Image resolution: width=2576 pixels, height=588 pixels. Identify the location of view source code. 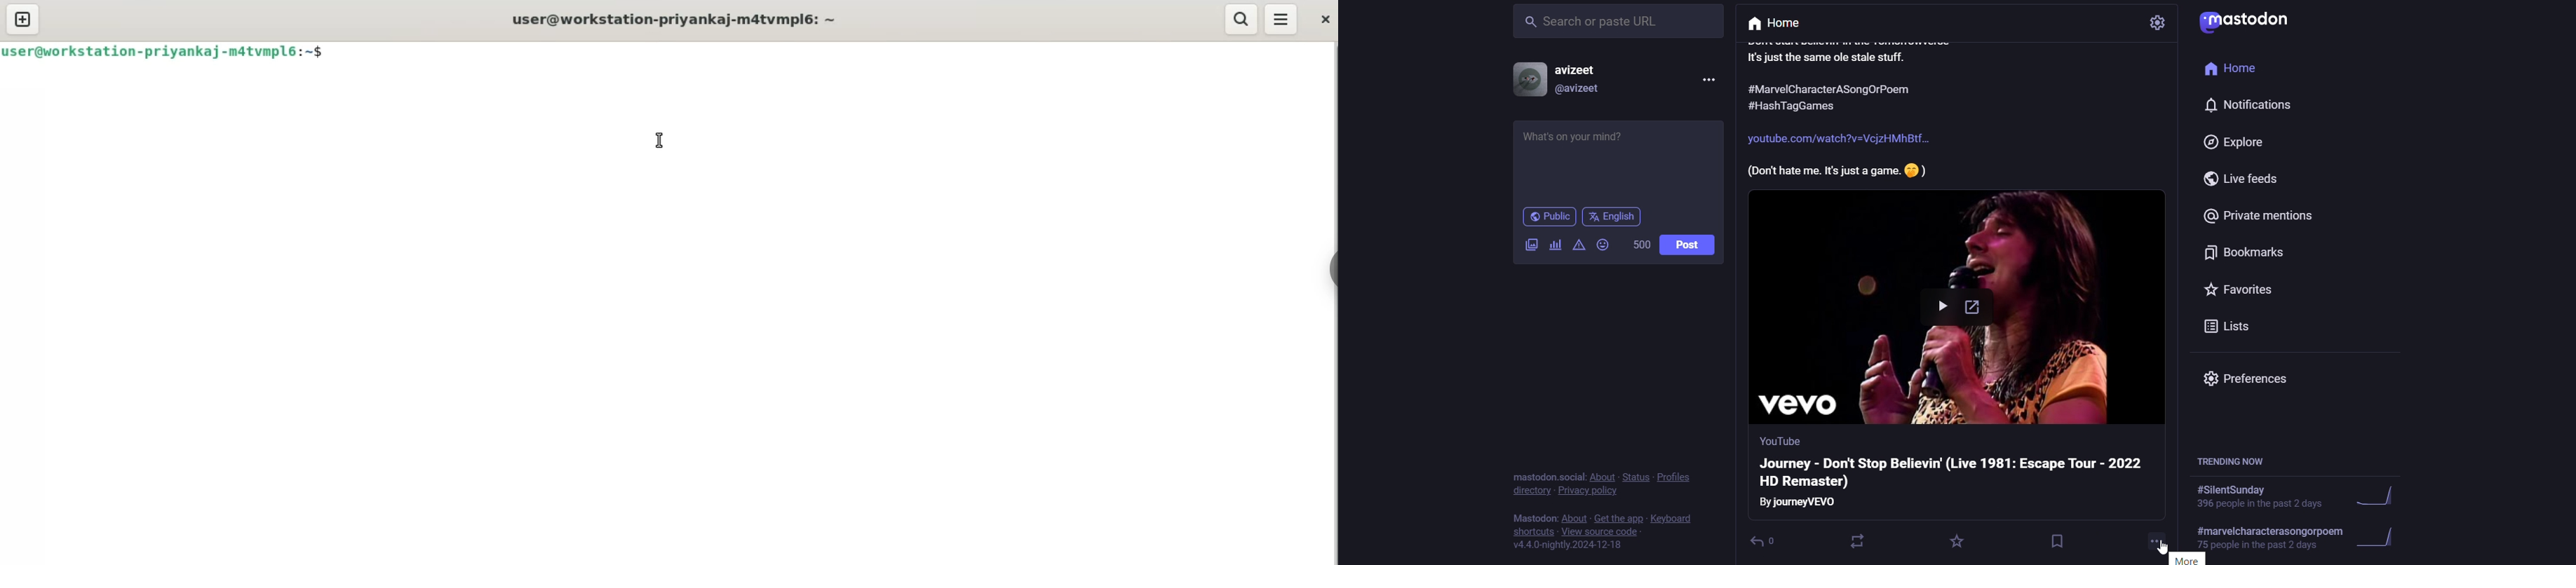
(1600, 532).